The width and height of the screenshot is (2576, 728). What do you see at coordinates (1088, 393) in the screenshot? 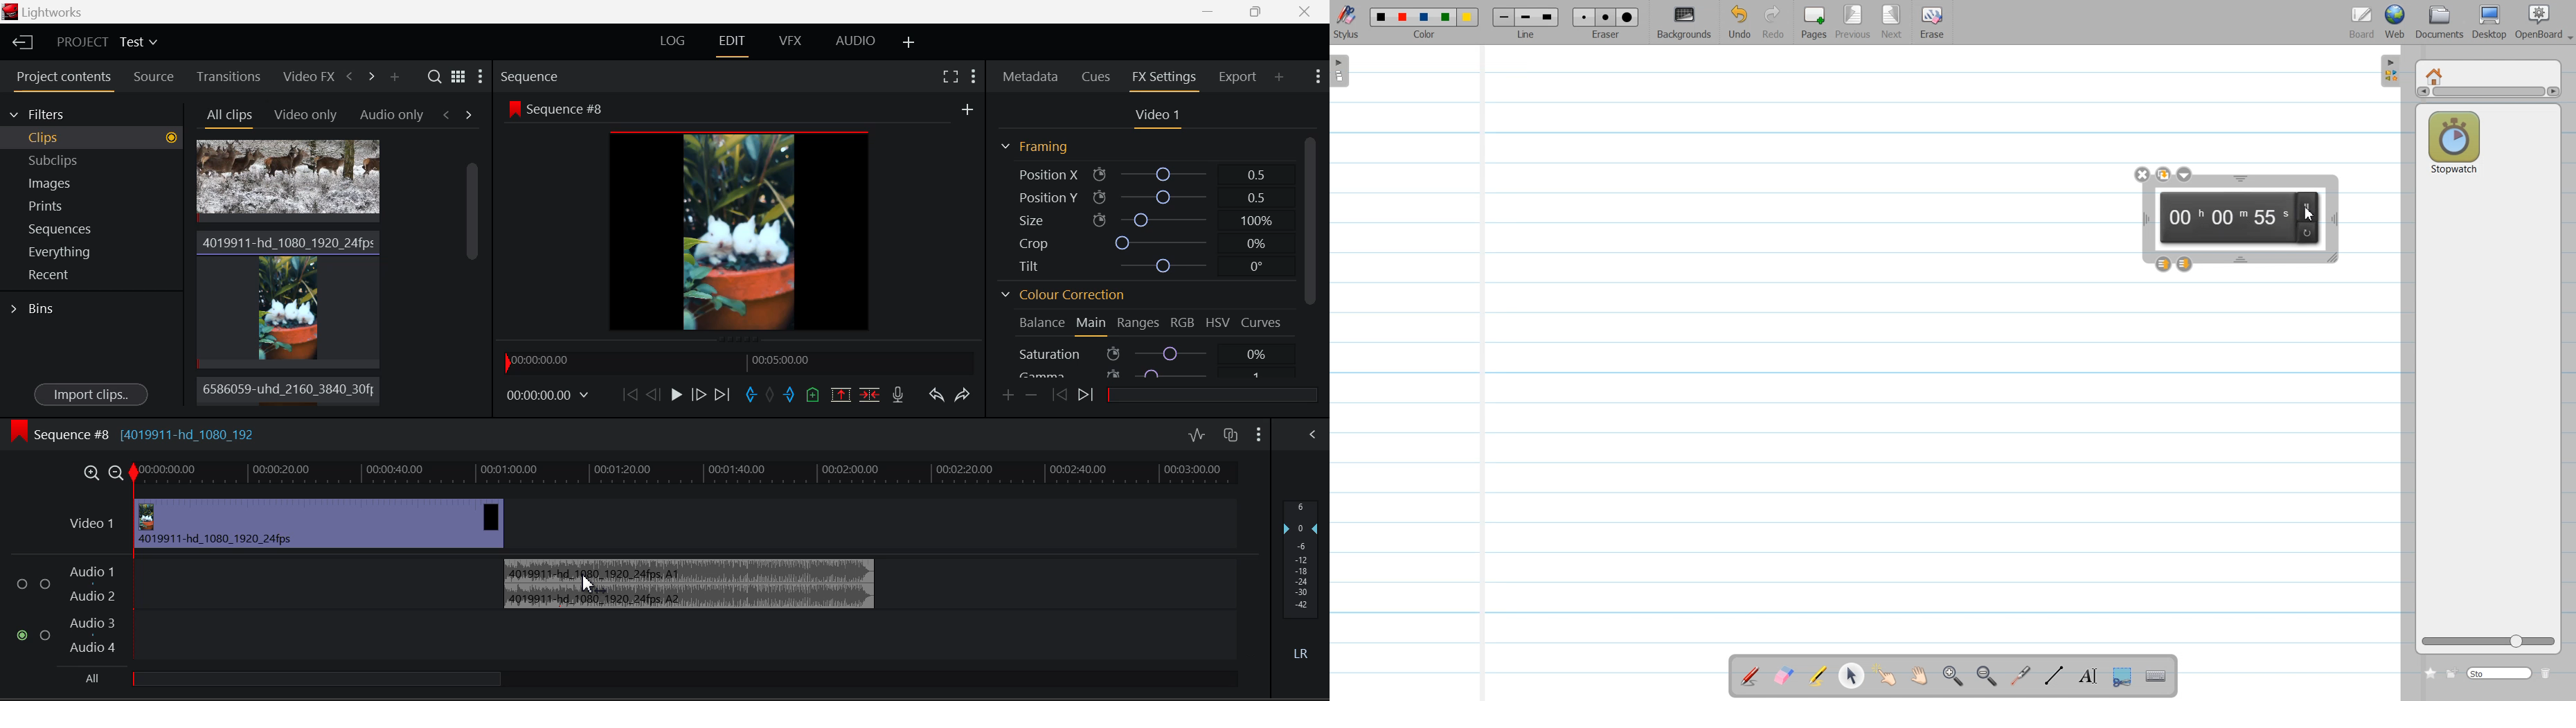
I see `Next keyframe` at bounding box center [1088, 393].